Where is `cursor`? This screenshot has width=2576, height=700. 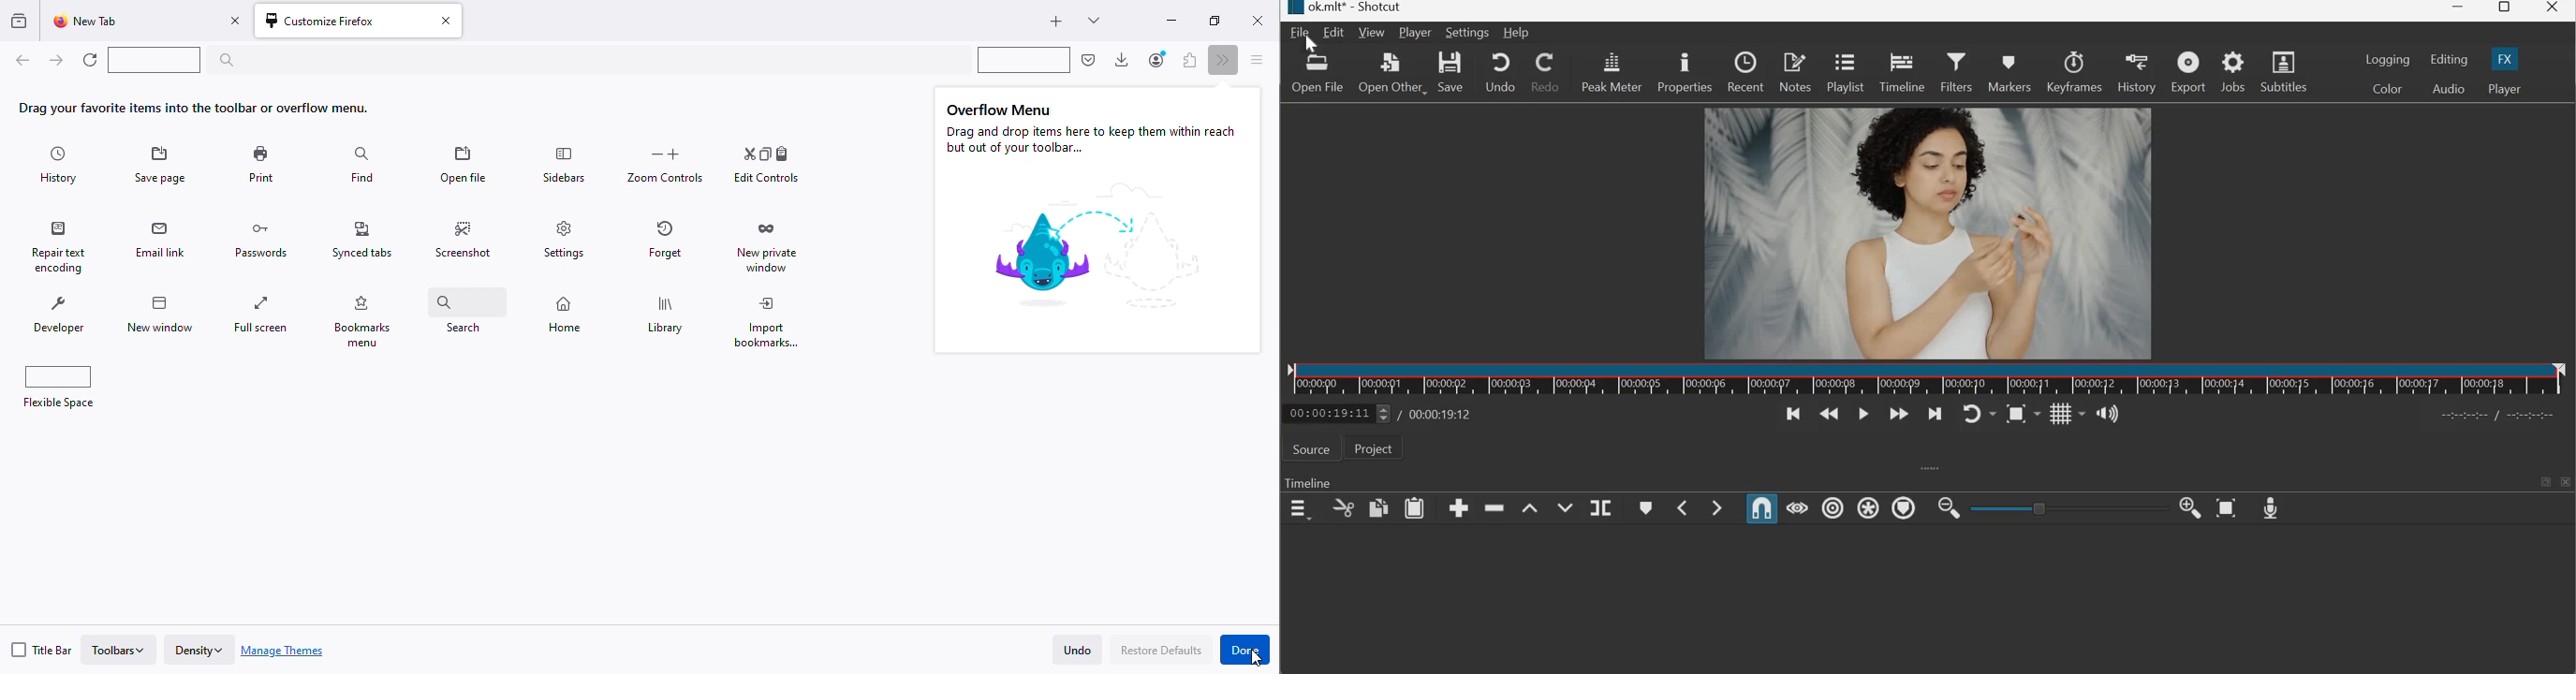
cursor is located at coordinates (1313, 46).